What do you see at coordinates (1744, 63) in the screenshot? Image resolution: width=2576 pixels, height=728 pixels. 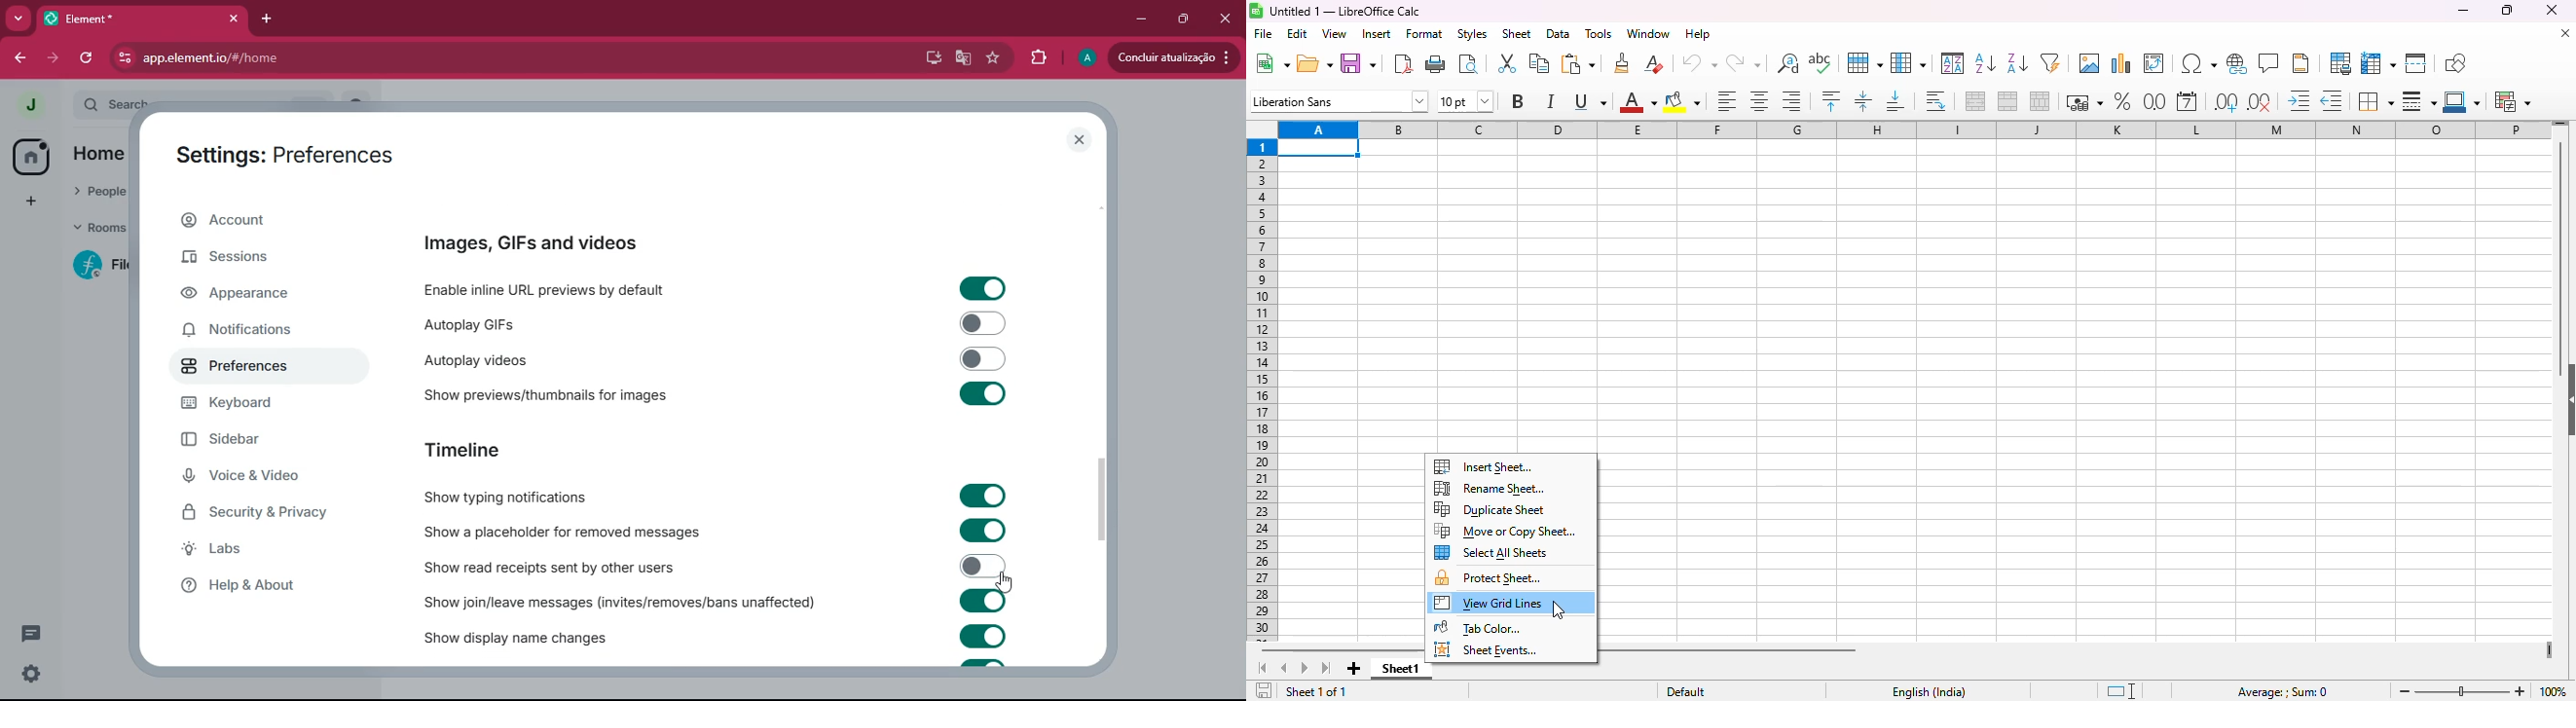 I see `redo` at bounding box center [1744, 63].